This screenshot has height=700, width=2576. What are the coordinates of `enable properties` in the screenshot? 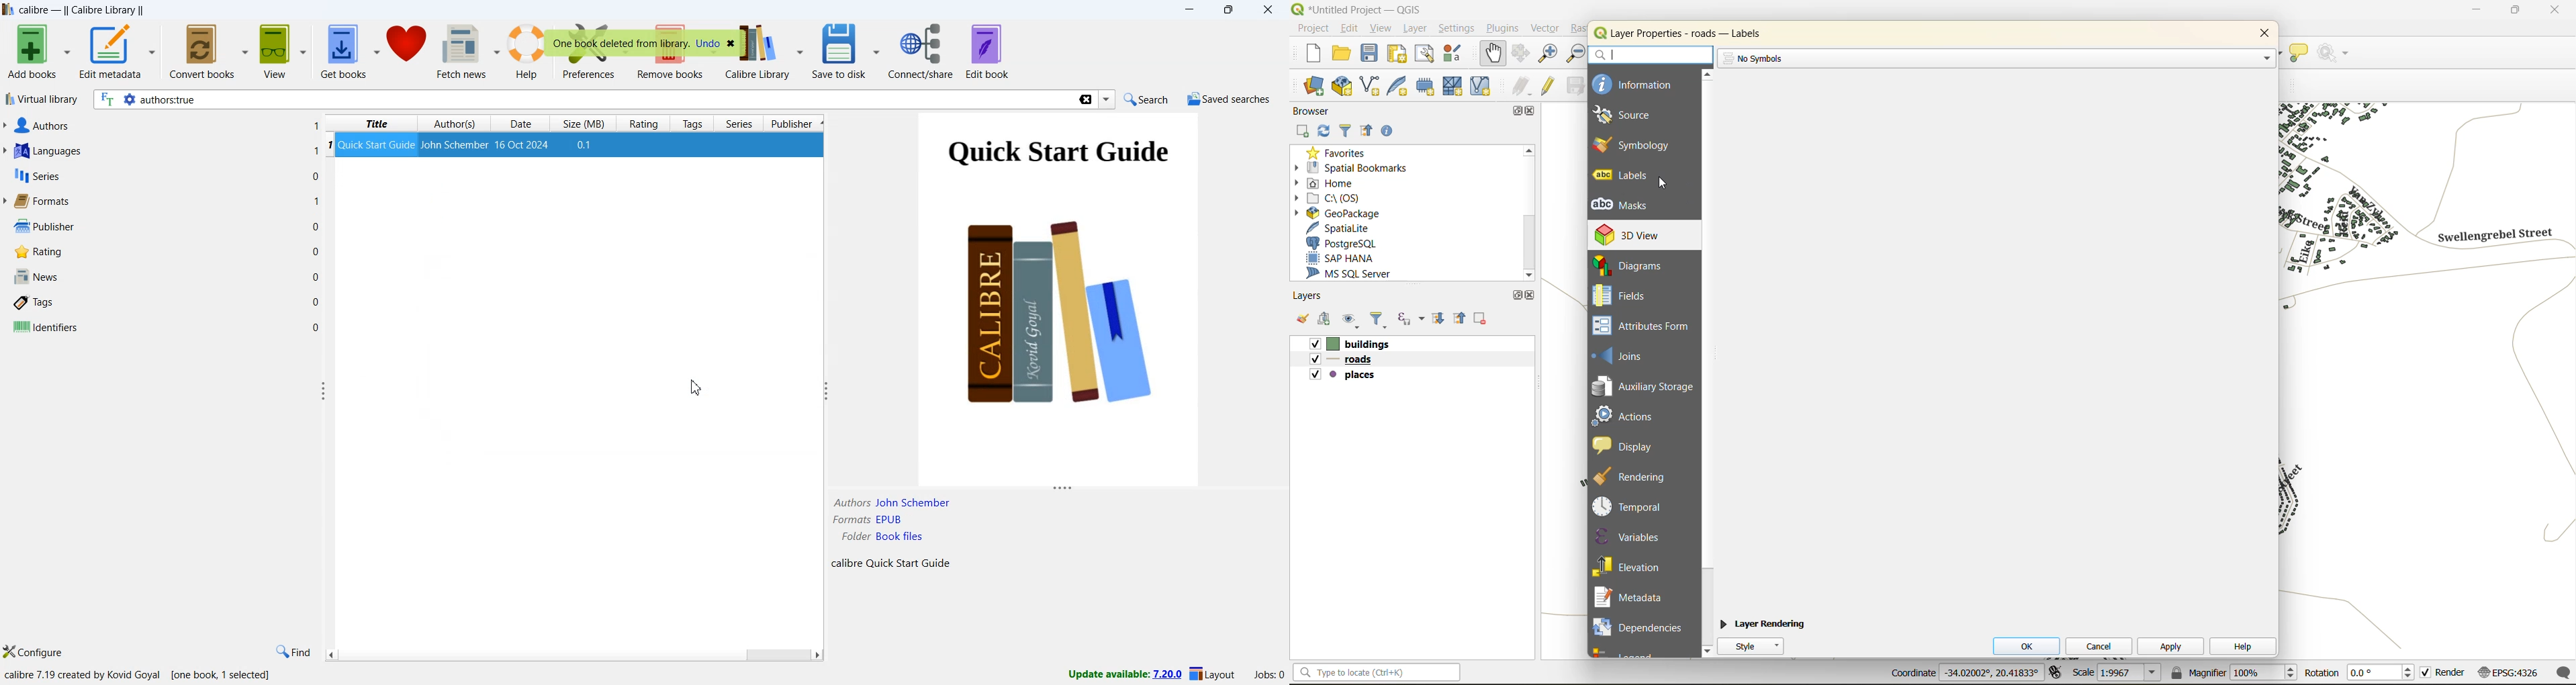 It's located at (1389, 131).